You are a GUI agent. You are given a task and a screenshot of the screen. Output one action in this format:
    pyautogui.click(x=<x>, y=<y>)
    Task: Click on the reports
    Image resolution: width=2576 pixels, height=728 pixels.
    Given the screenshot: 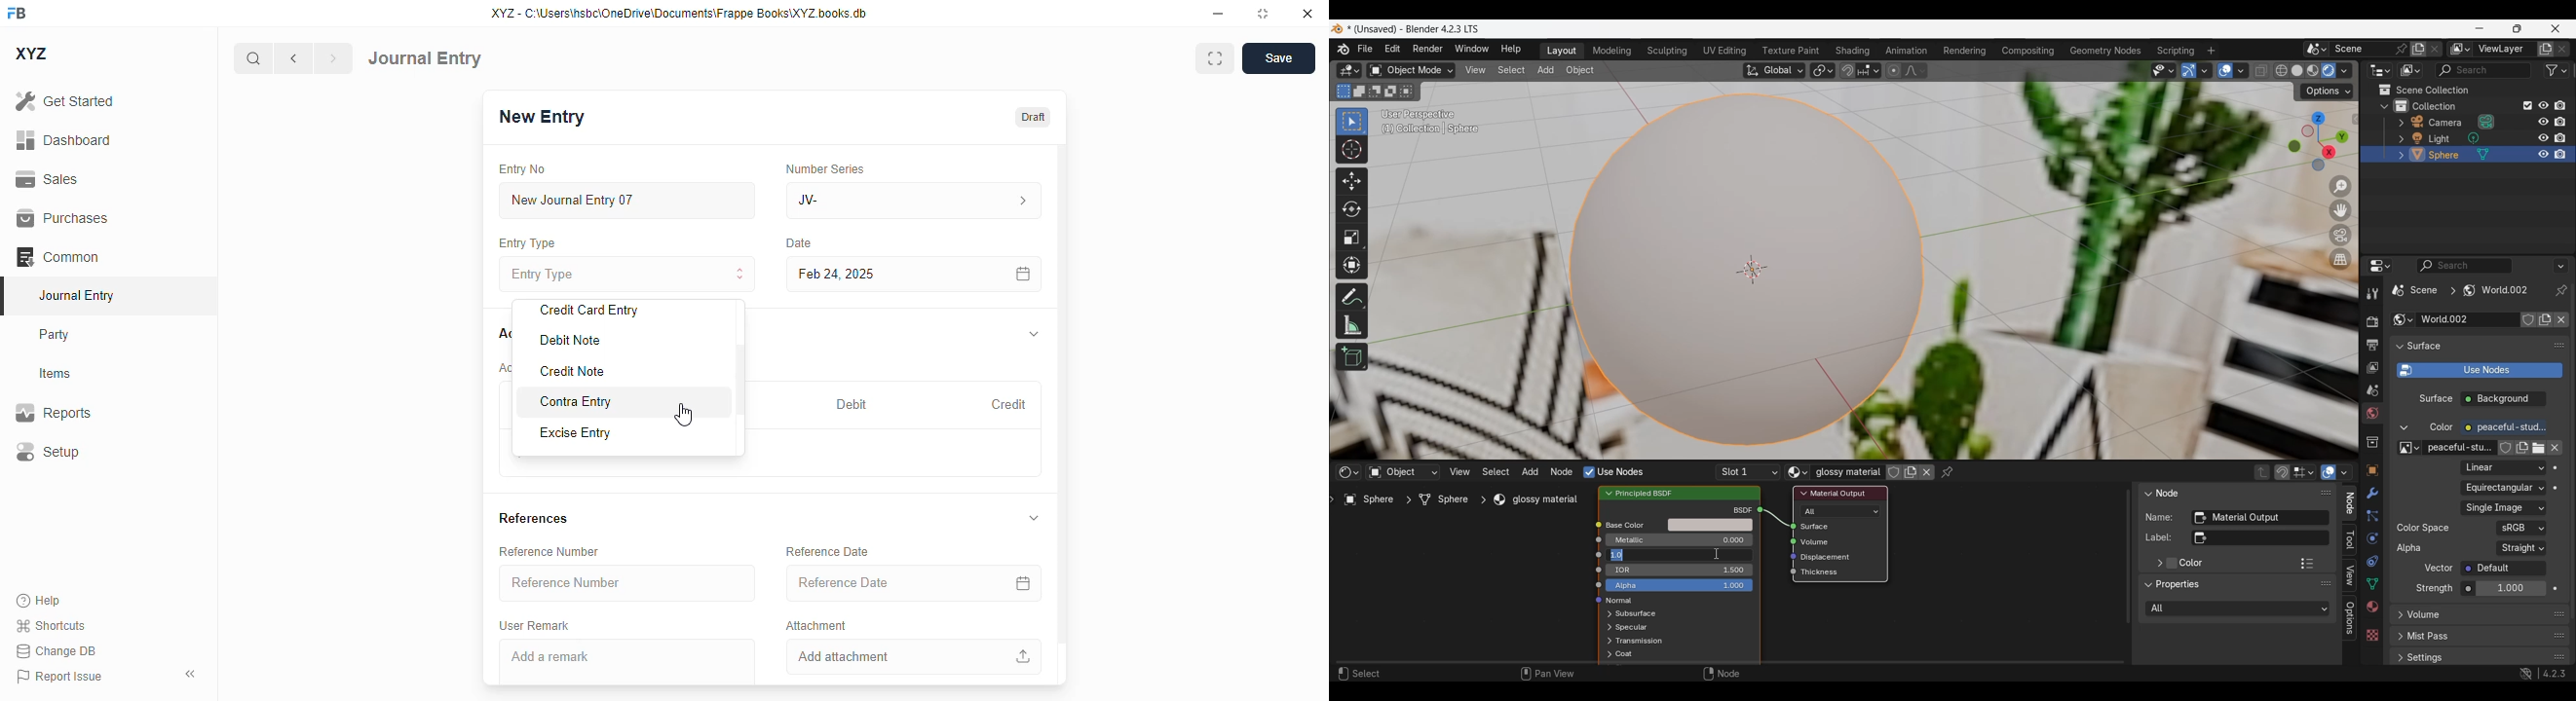 What is the action you would take?
    pyautogui.click(x=54, y=412)
    